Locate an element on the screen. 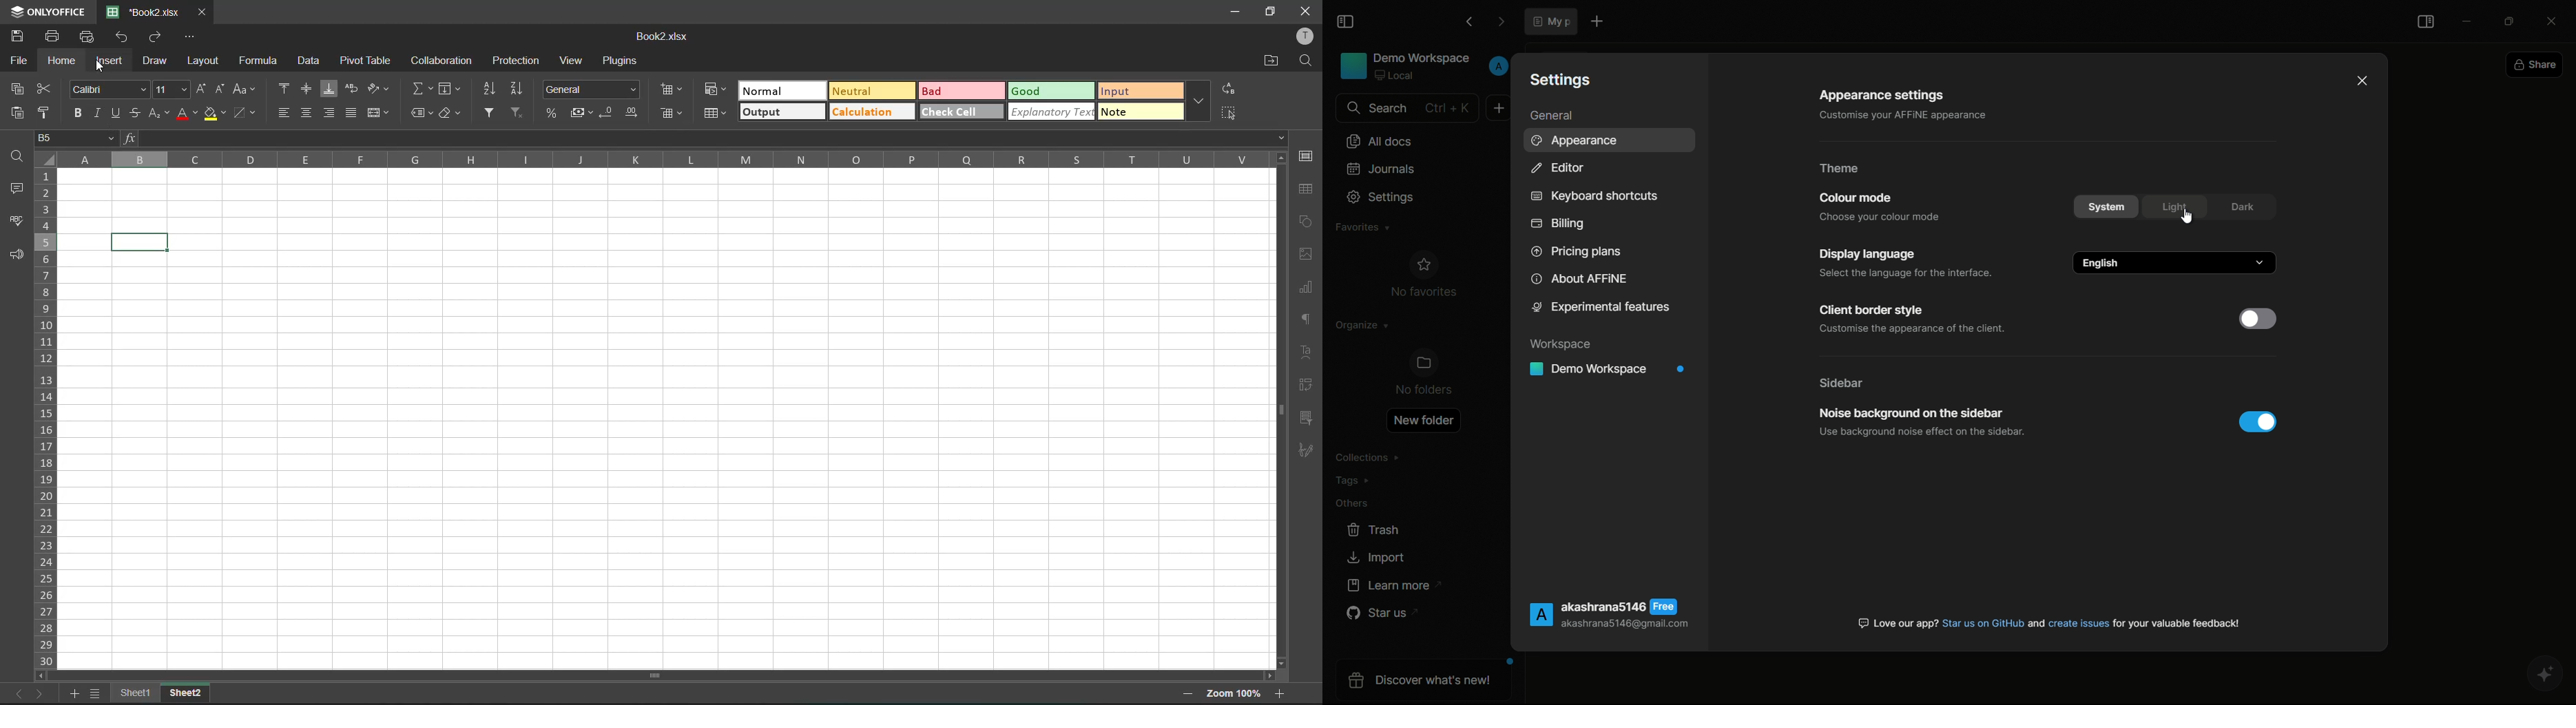  fill color is located at coordinates (216, 115).